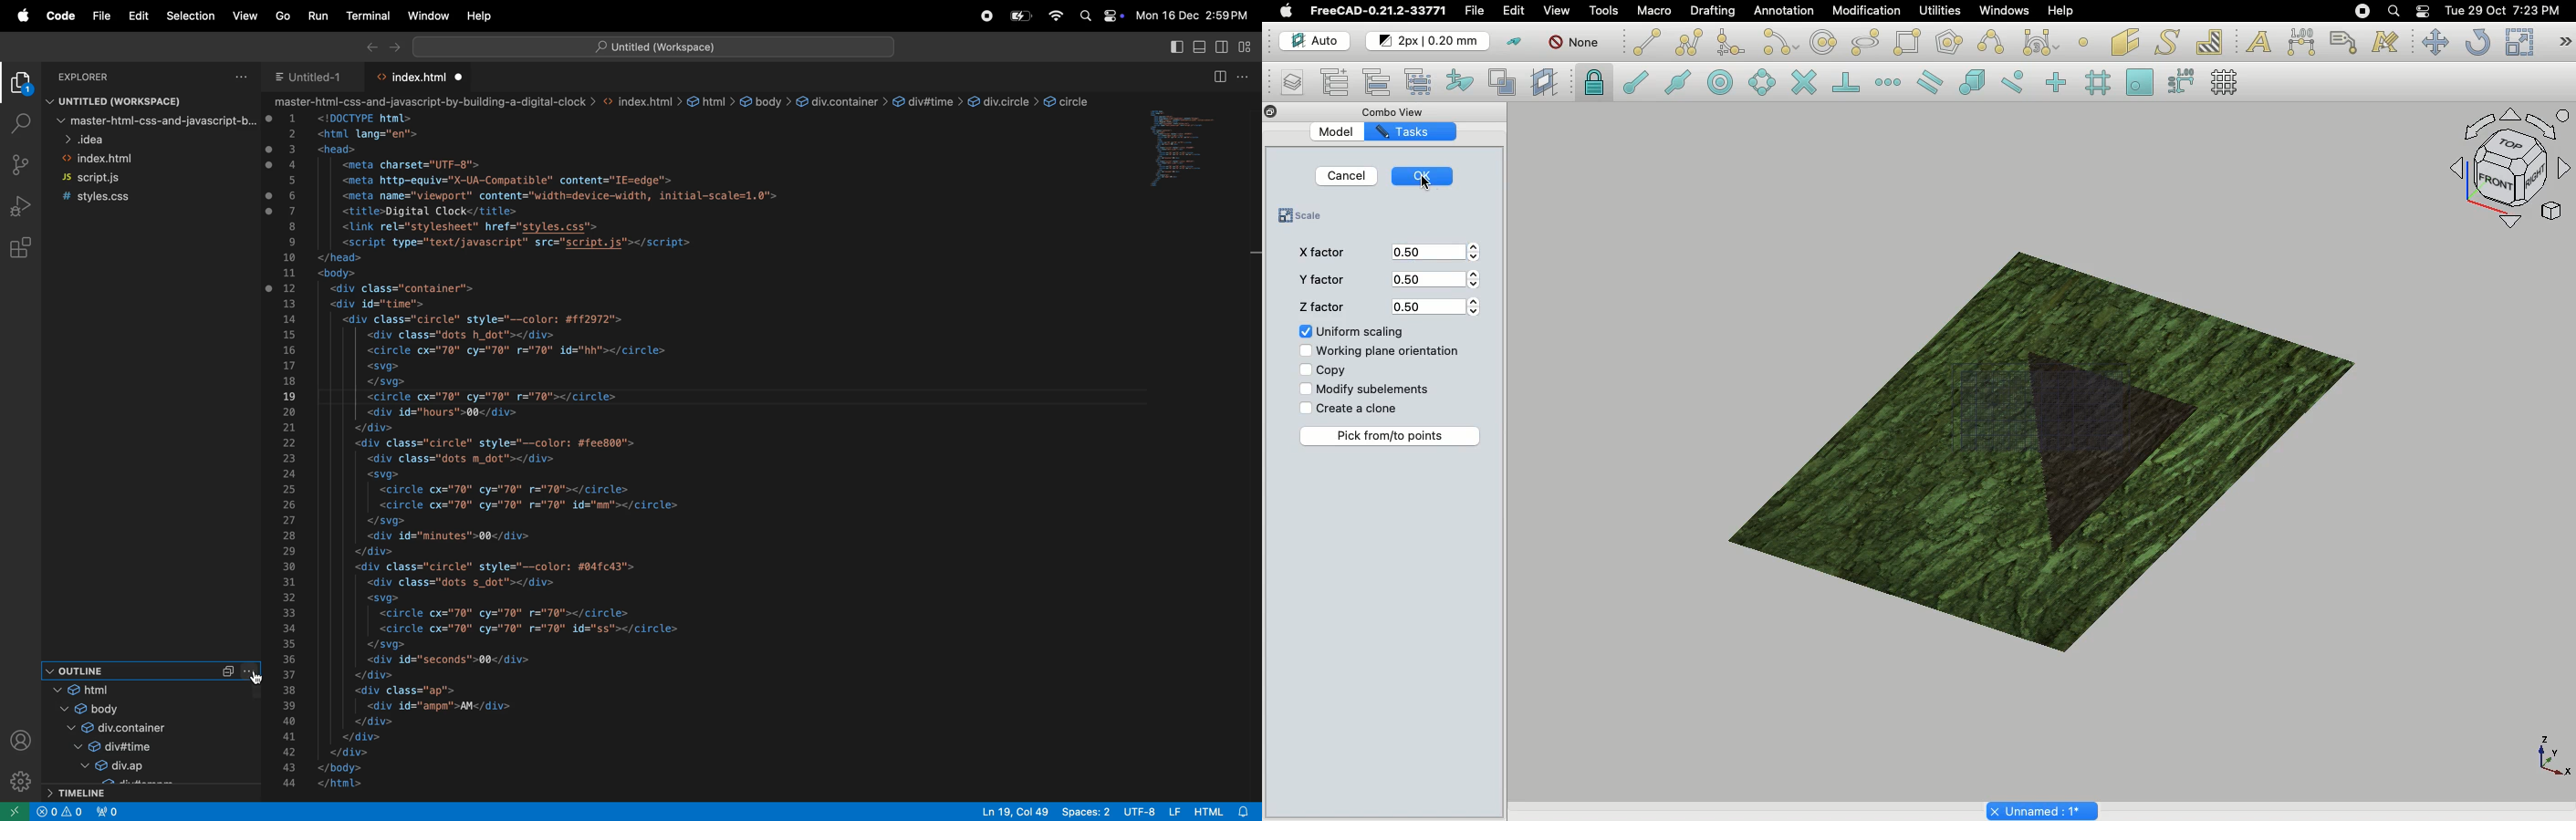 The height and width of the screenshot is (840, 2576). What do you see at coordinates (1936, 11) in the screenshot?
I see `Utilities` at bounding box center [1936, 11].